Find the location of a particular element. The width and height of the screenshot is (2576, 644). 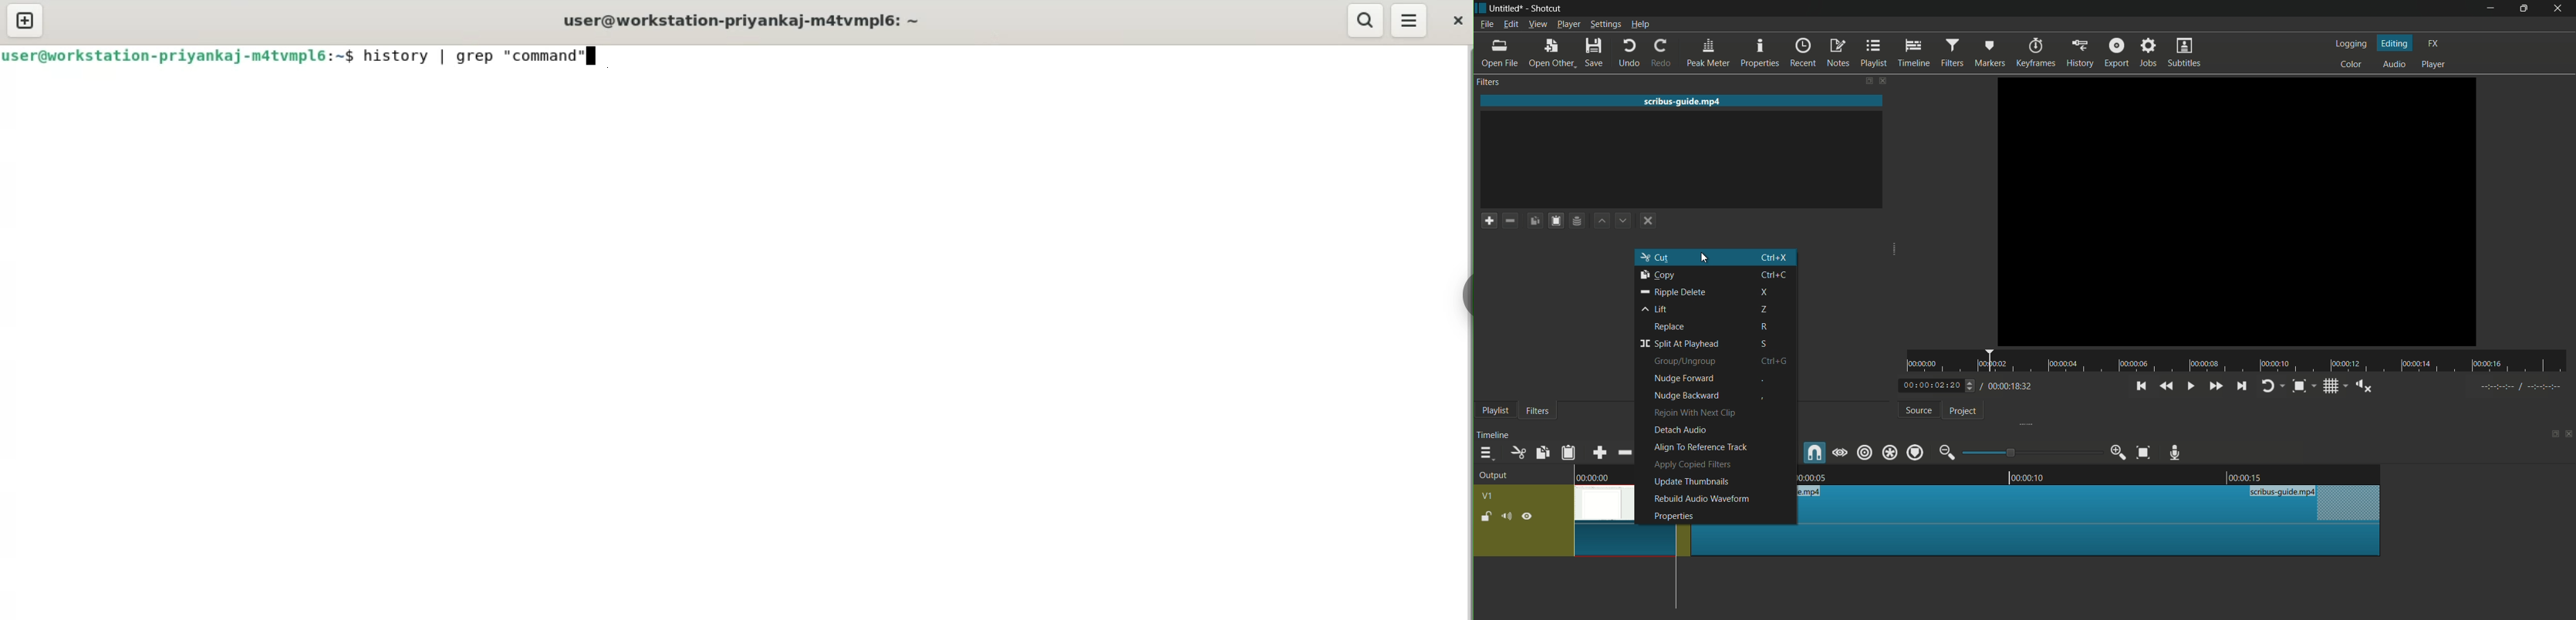

quickly play backward is located at coordinates (2168, 386).